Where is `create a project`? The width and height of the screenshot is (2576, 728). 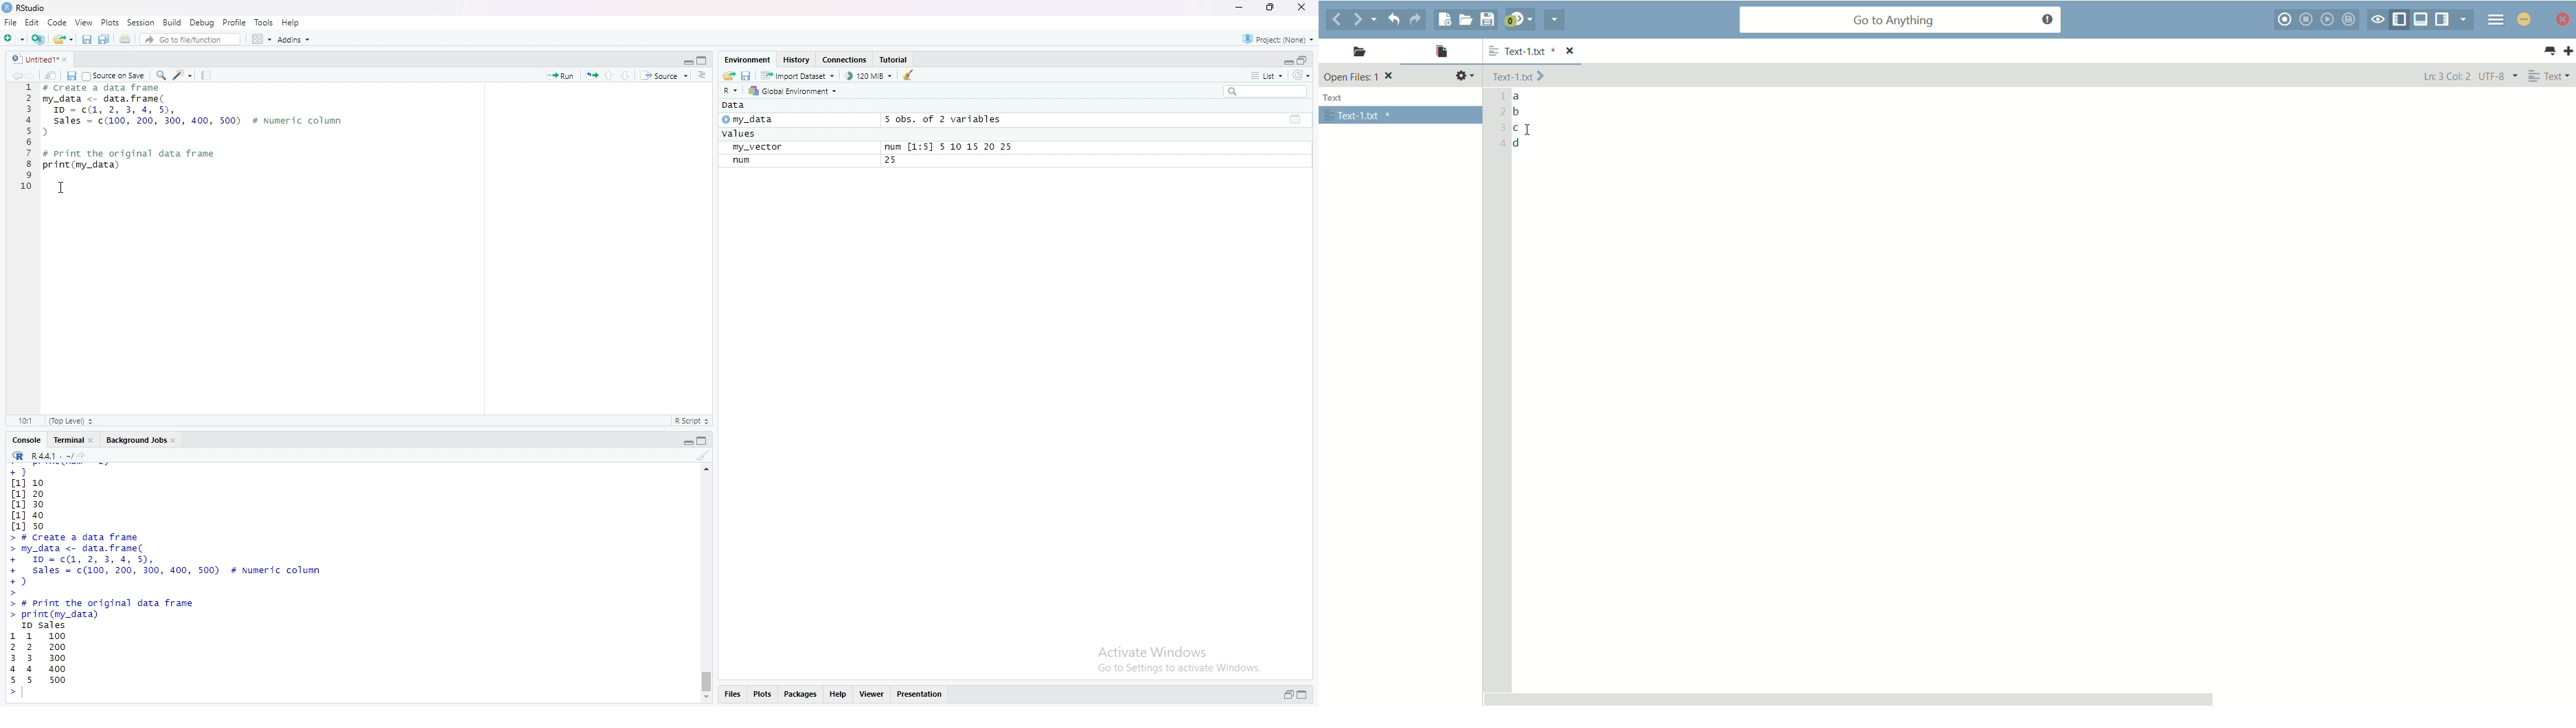 create a project is located at coordinates (38, 39).